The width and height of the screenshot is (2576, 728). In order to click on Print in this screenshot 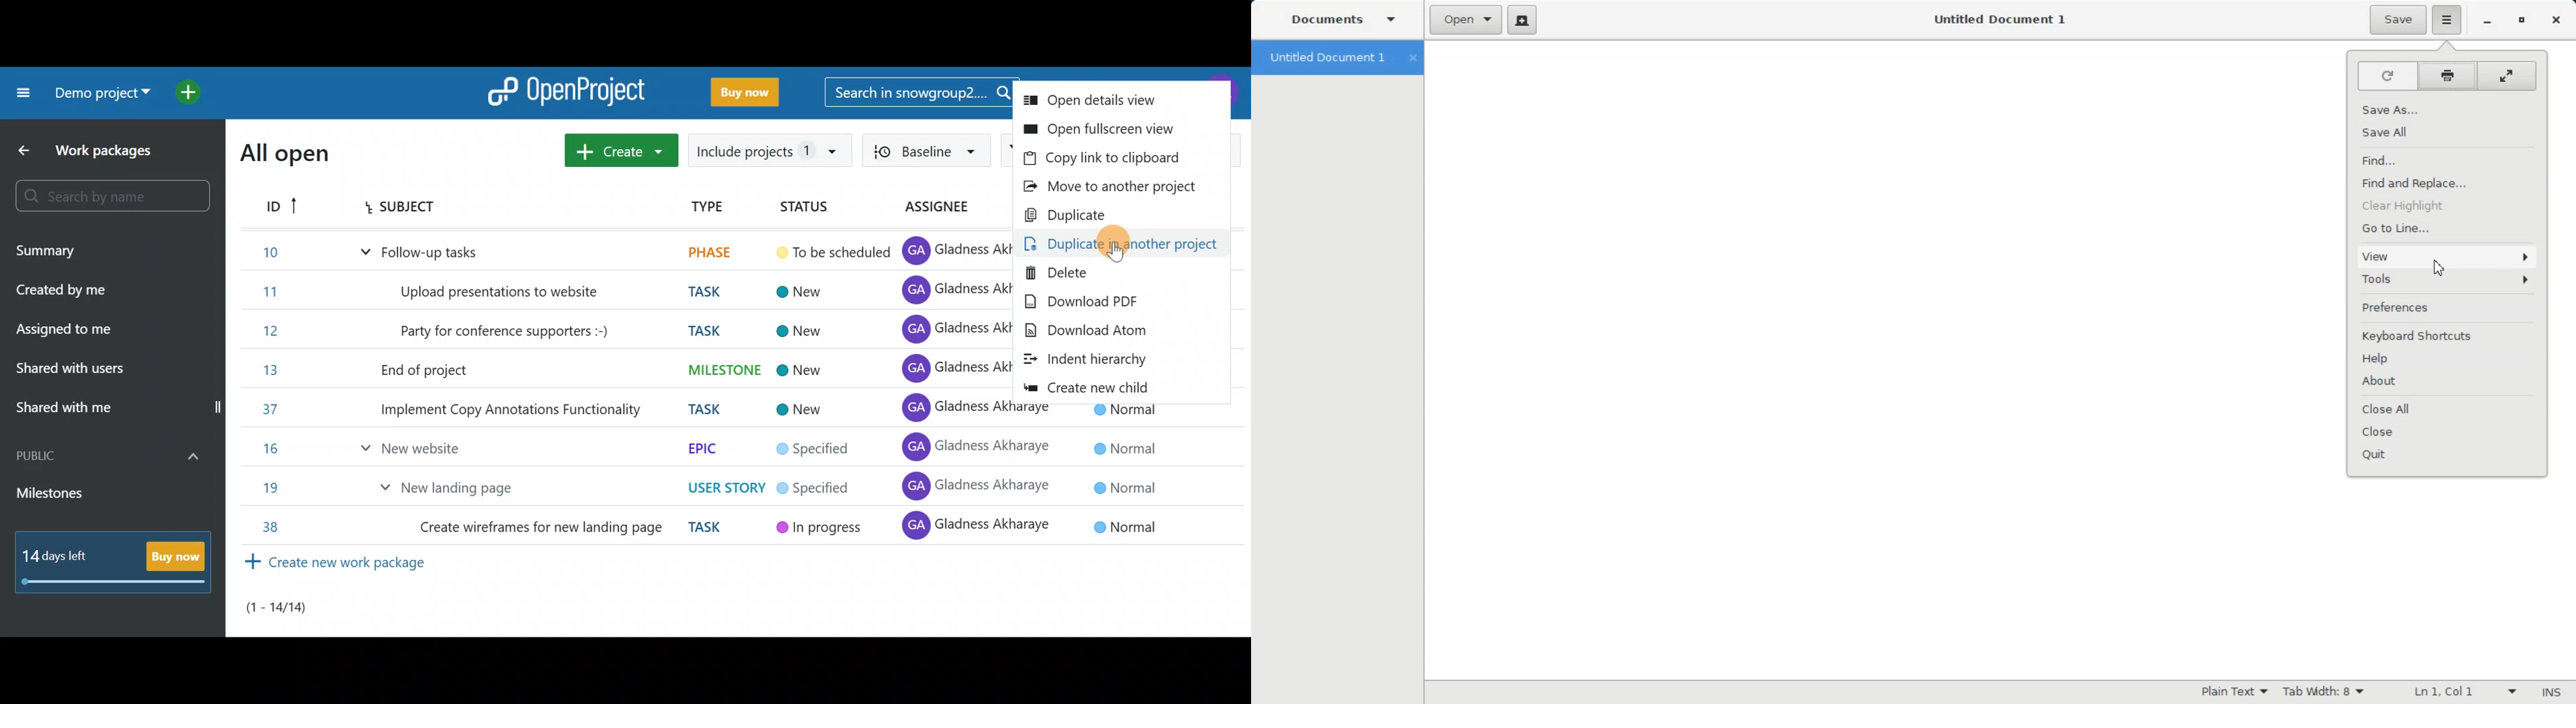, I will do `click(2447, 76)`.